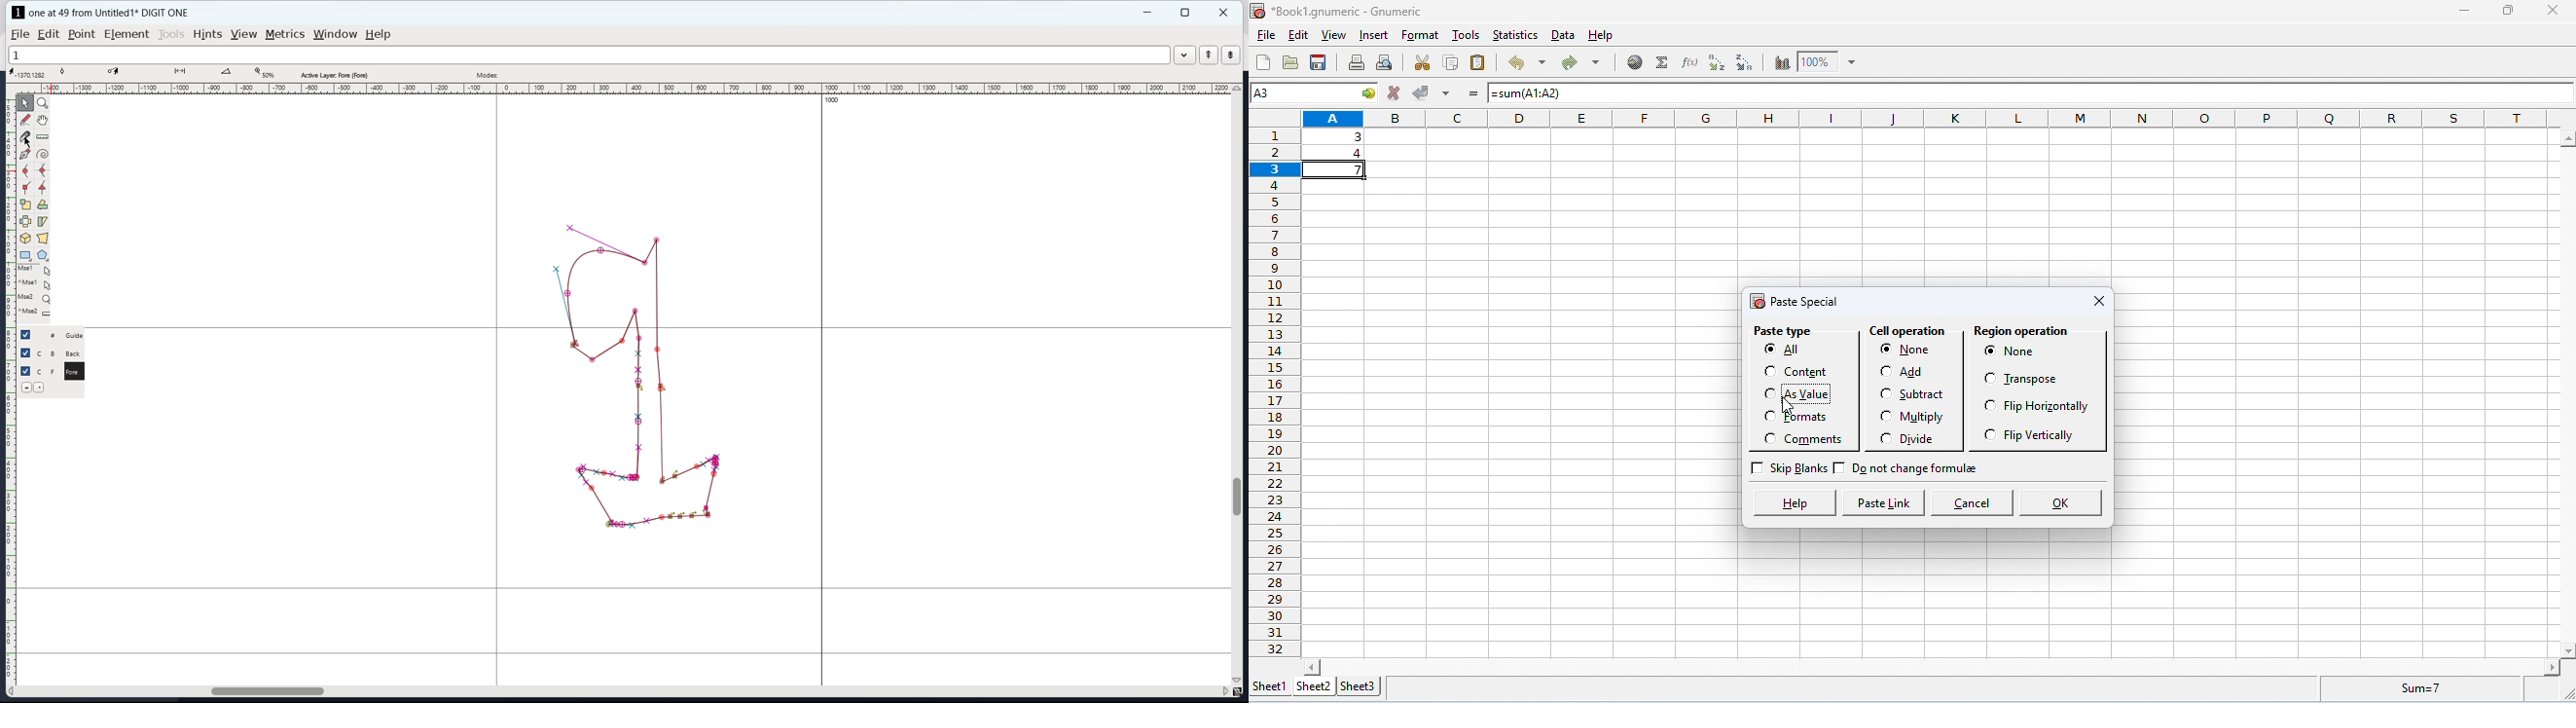 This screenshot has width=2576, height=728. What do you see at coordinates (1918, 351) in the screenshot?
I see `none` at bounding box center [1918, 351].